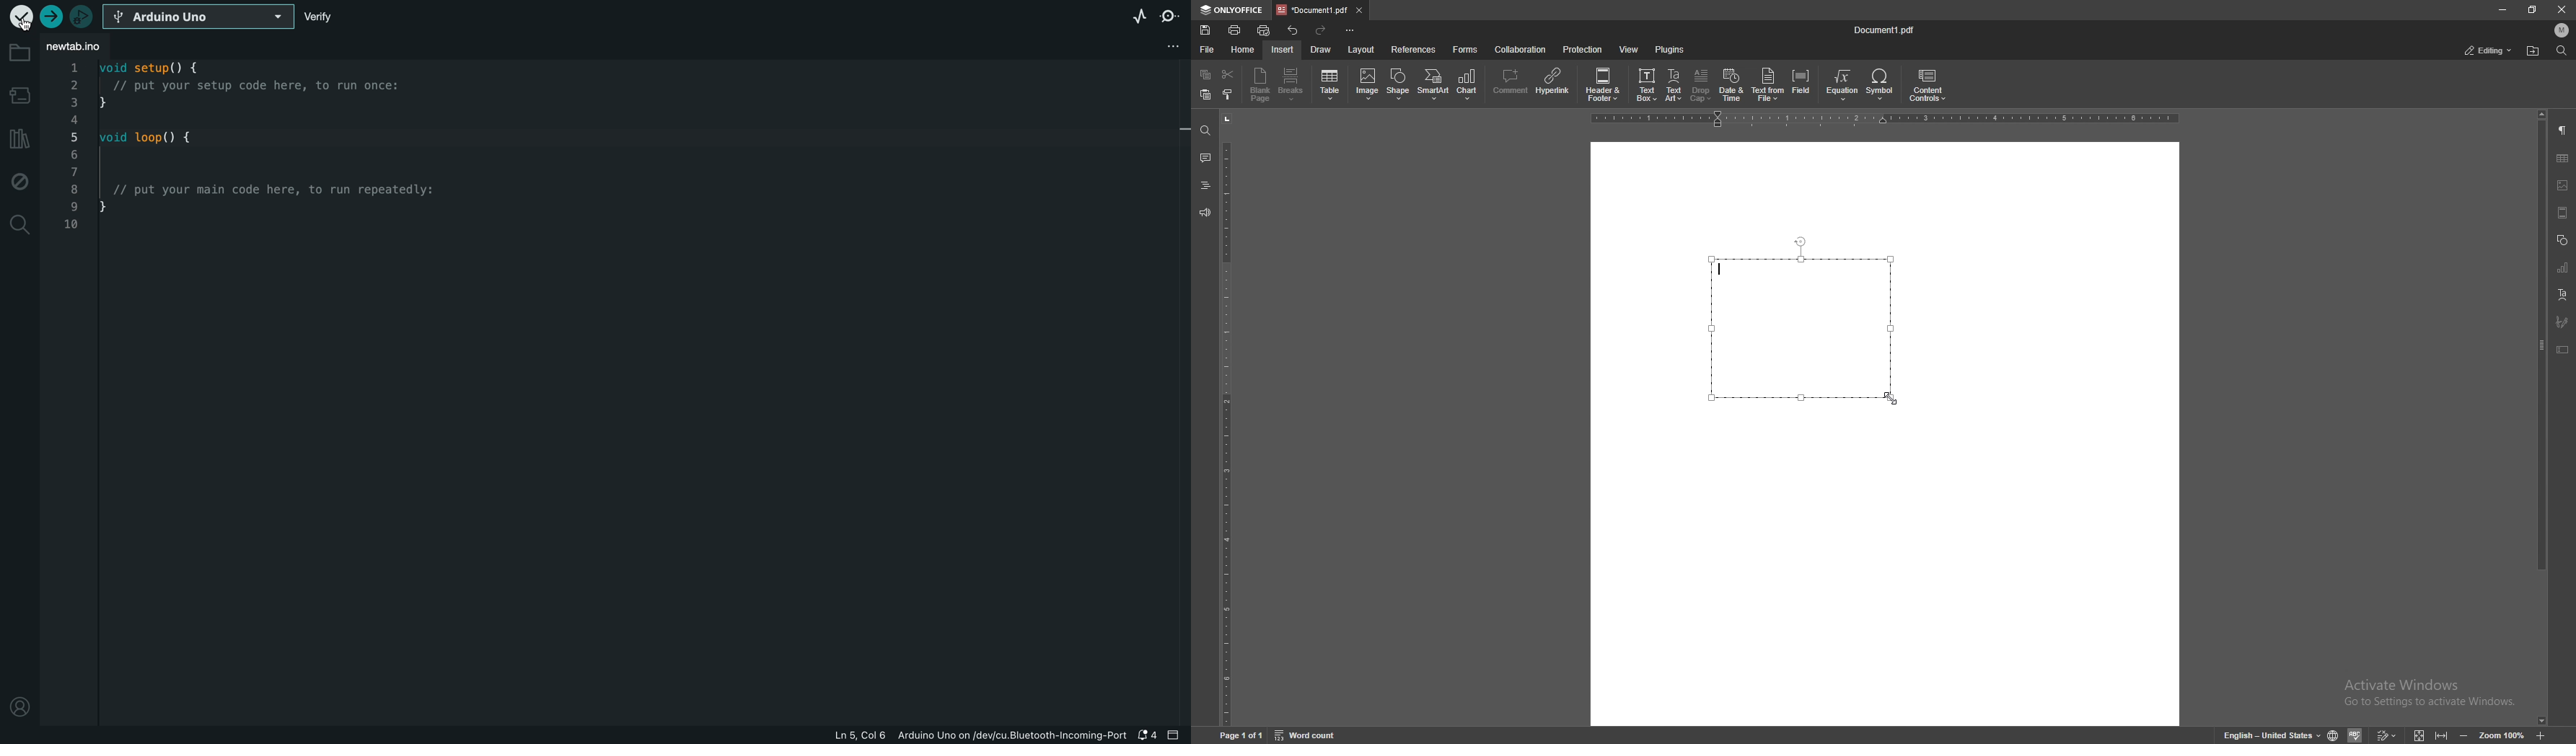 The width and height of the screenshot is (2576, 756). I want to click on field, so click(1803, 84).